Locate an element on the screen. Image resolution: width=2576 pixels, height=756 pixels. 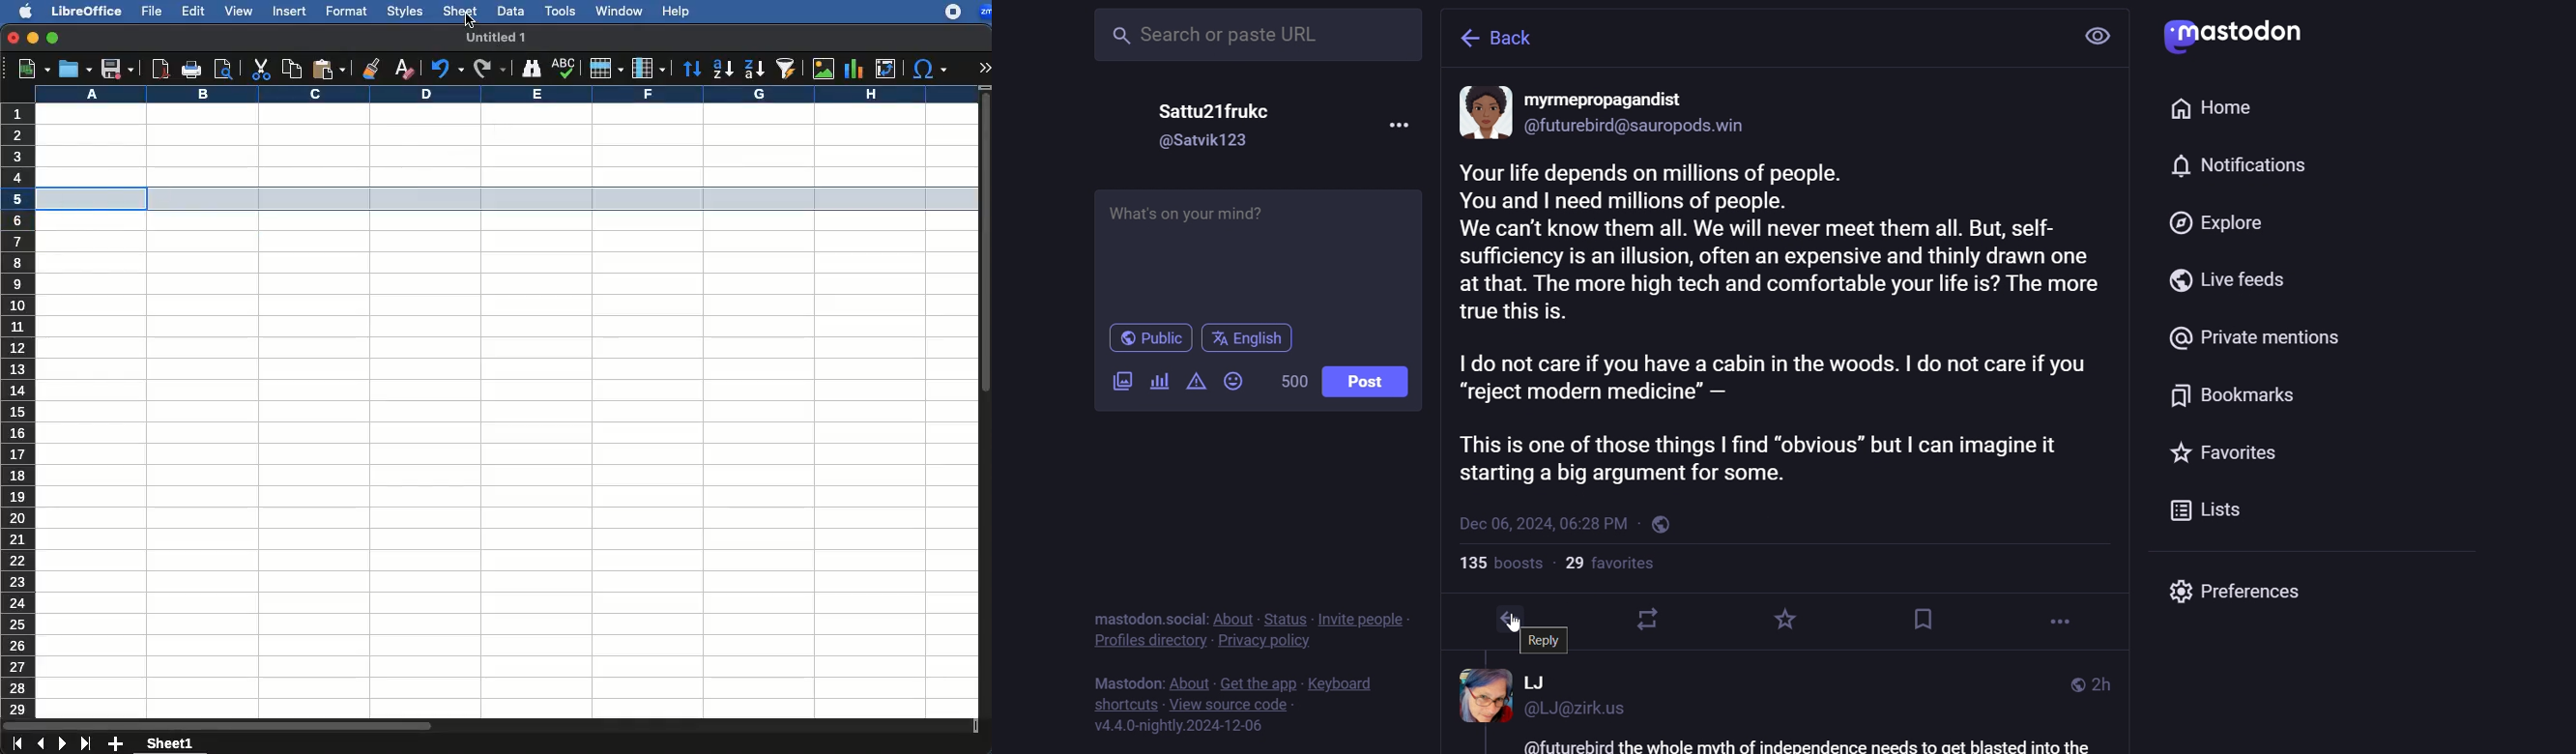
english is located at coordinates (1252, 339).